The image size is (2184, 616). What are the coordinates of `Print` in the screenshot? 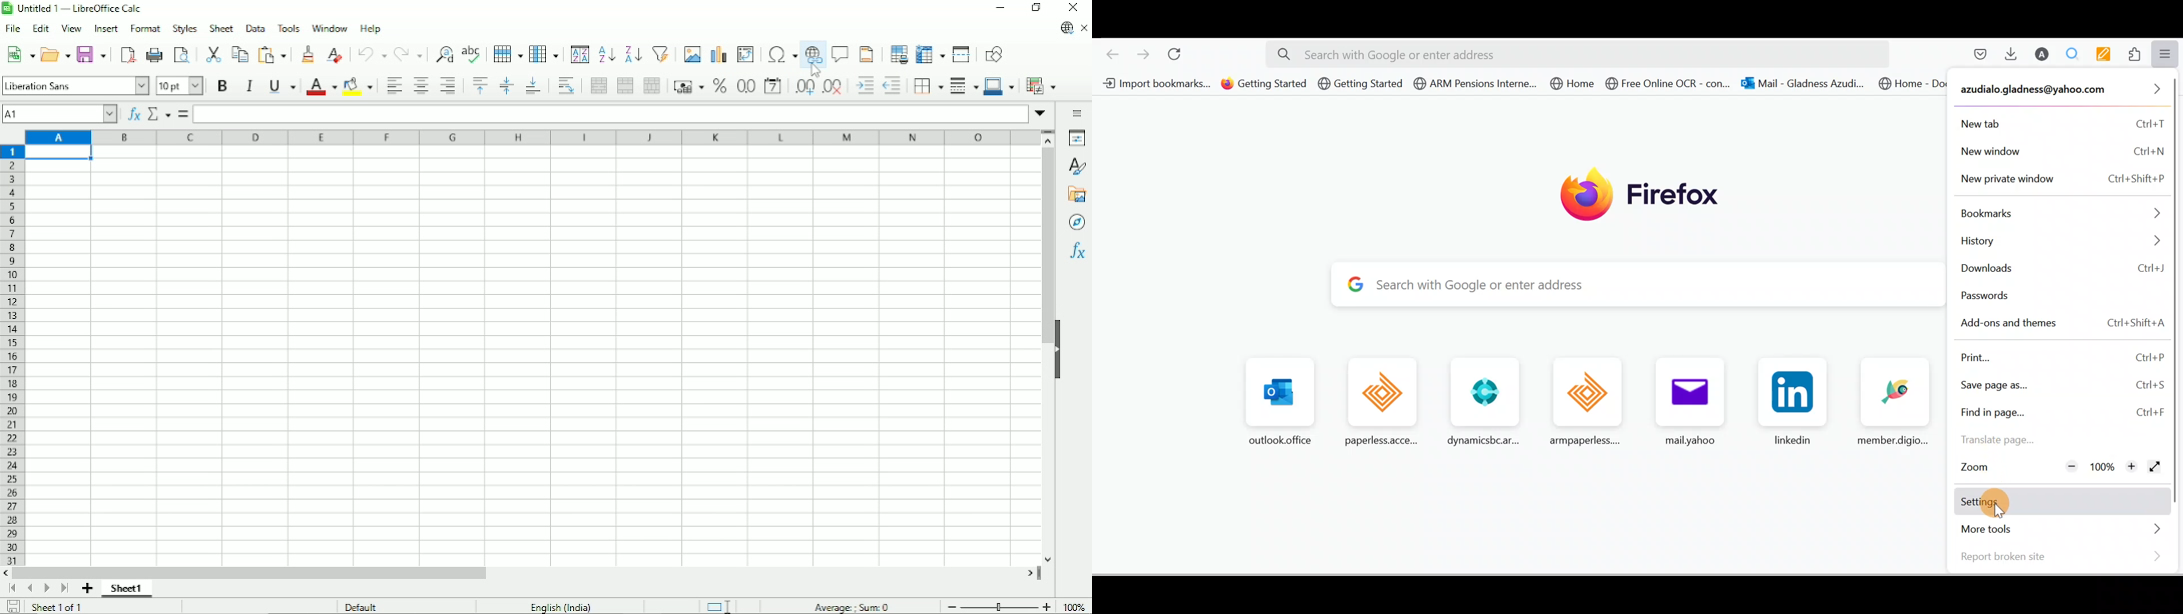 It's located at (154, 55).